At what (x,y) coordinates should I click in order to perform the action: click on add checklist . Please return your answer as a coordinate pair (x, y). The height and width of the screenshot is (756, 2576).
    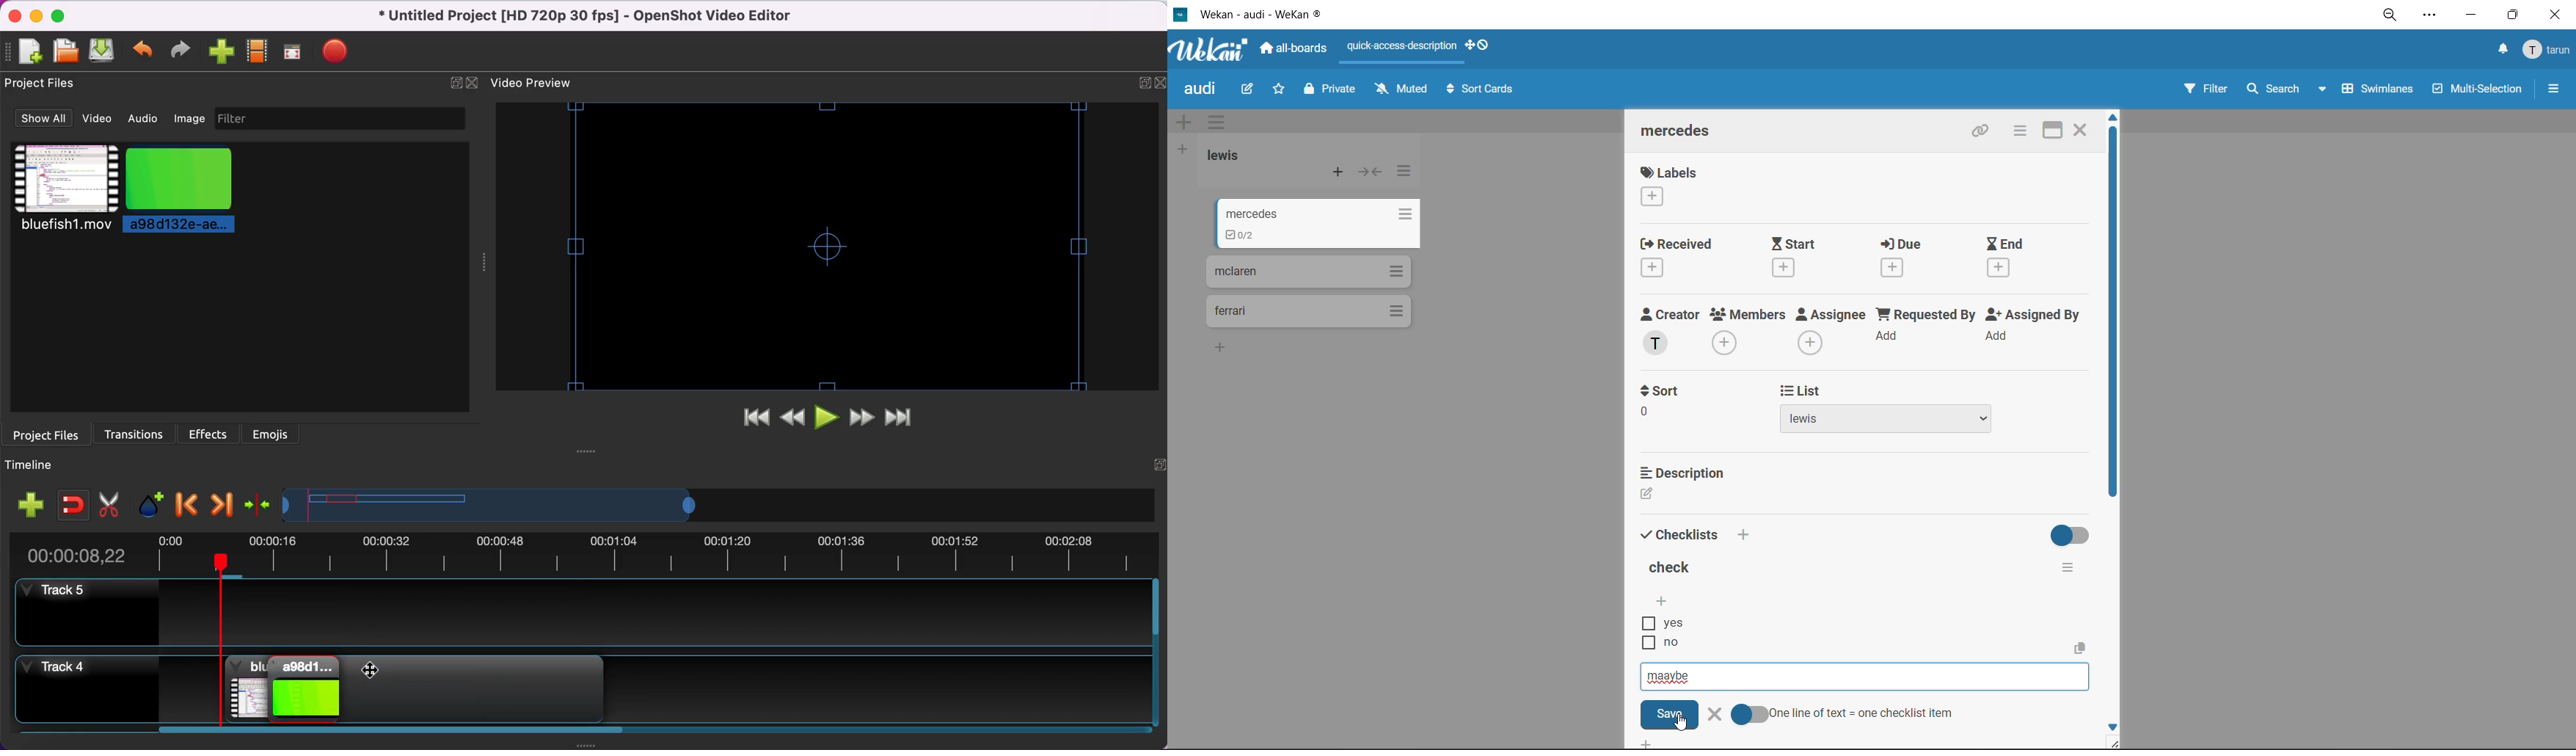
    Looking at the image, I should click on (1665, 600).